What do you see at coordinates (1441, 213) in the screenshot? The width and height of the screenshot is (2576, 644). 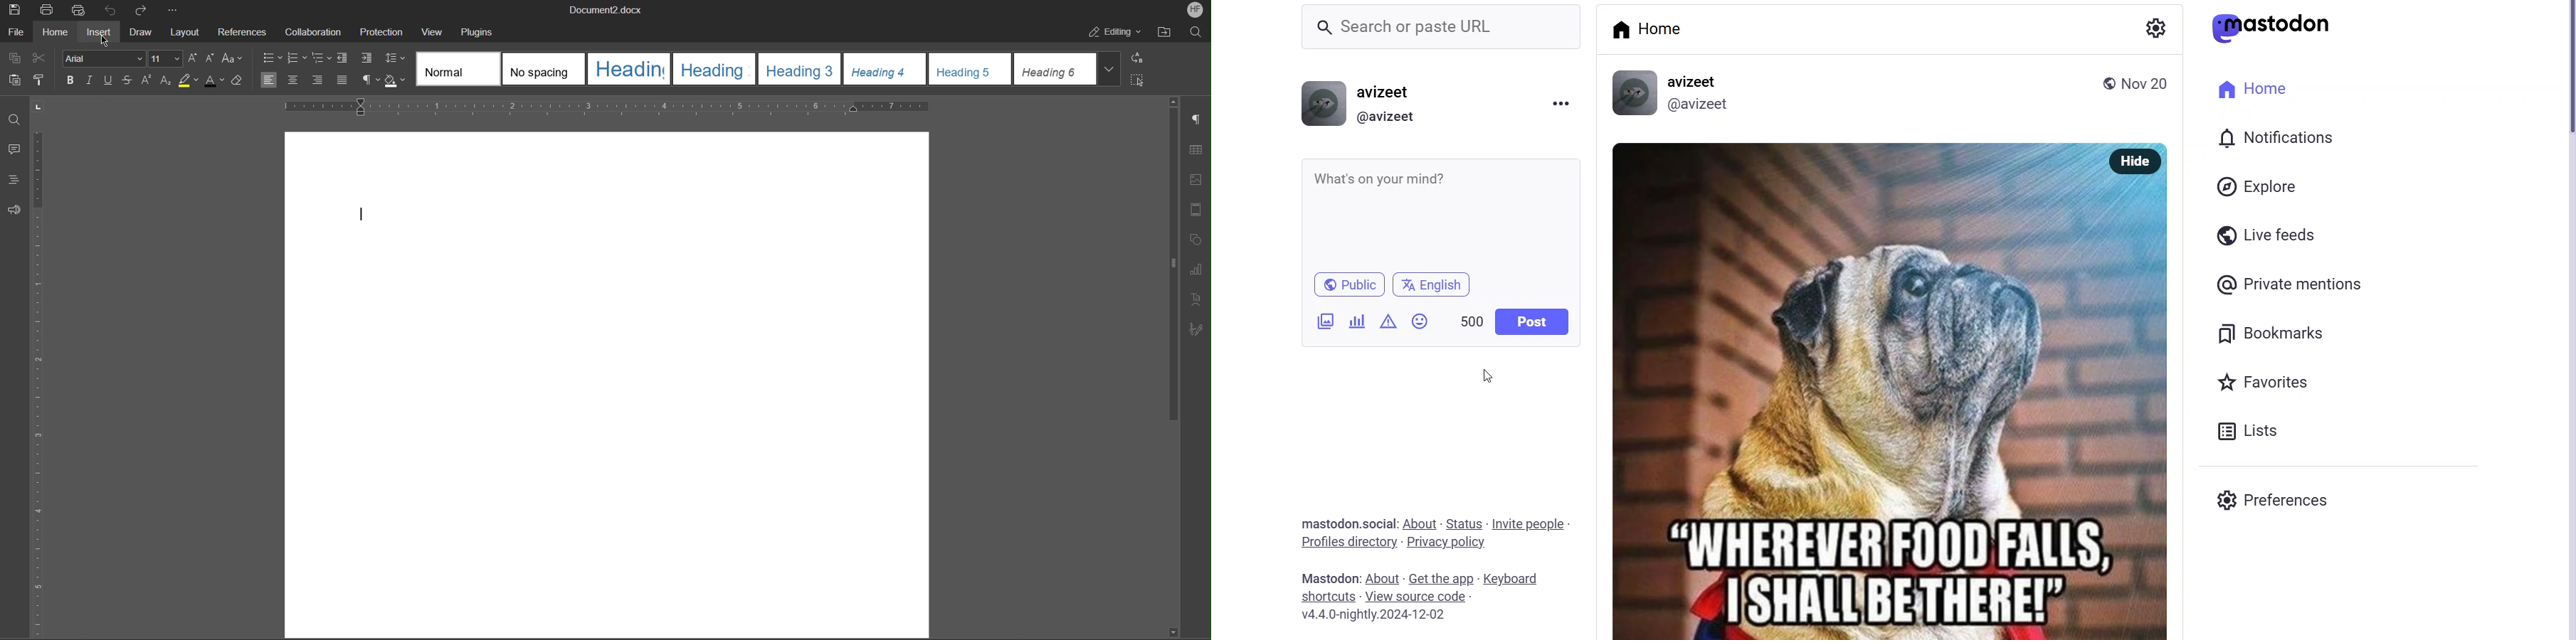 I see `whats on your mind` at bounding box center [1441, 213].